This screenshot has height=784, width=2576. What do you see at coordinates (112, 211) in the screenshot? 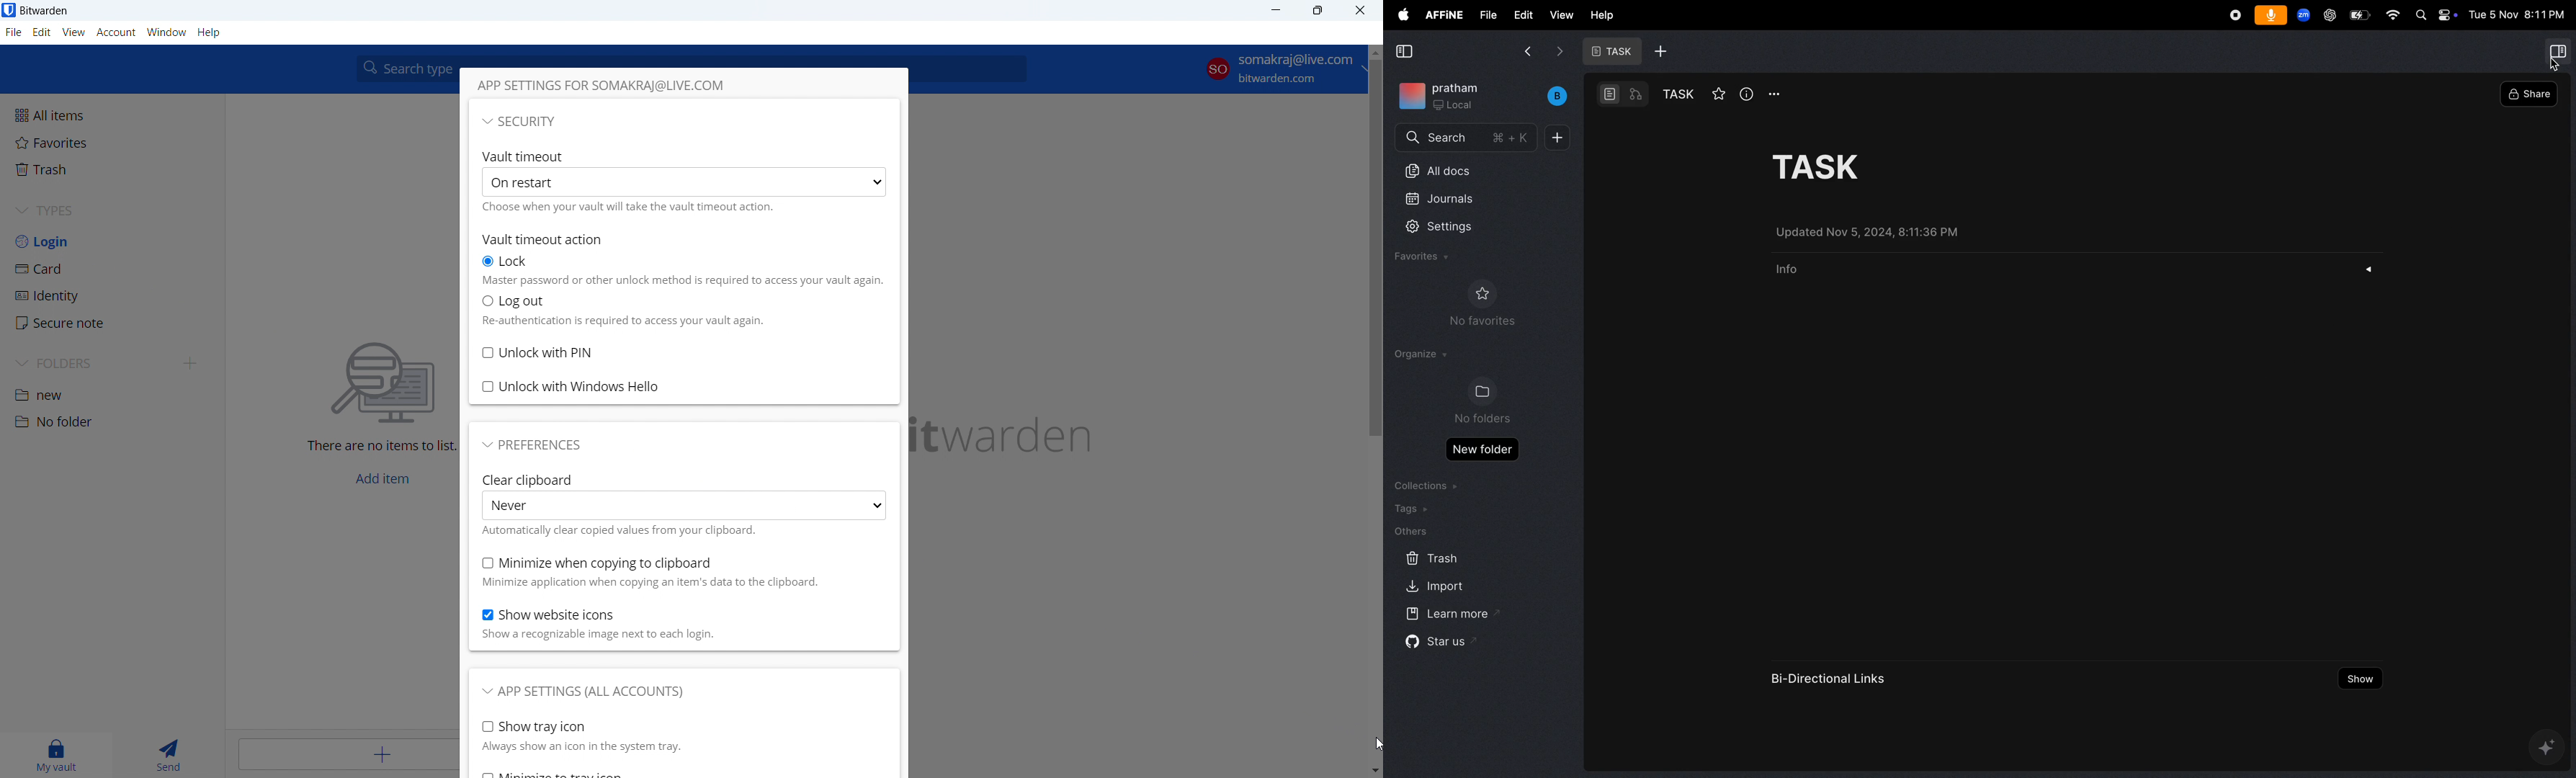
I see `types` at bounding box center [112, 211].